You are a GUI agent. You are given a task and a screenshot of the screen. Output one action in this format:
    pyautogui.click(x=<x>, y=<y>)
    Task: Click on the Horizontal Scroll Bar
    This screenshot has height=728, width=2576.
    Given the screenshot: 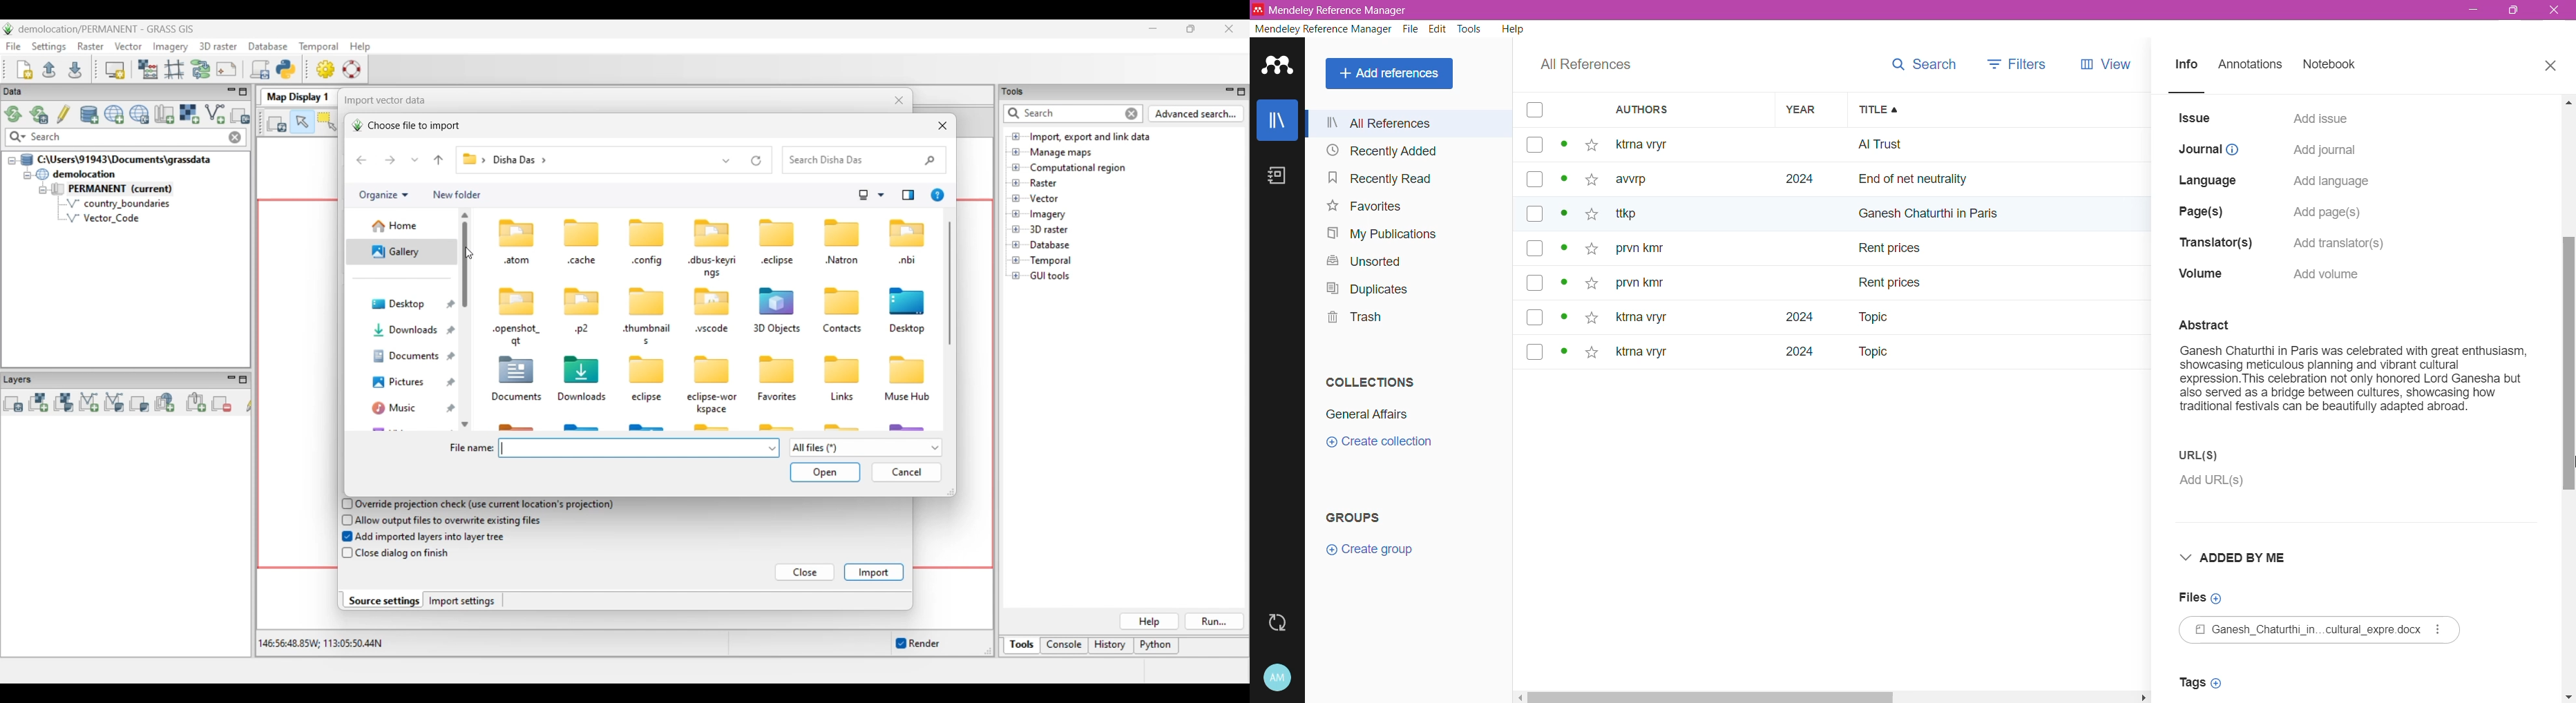 What is the action you would take?
    pyautogui.click(x=1835, y=697)
    